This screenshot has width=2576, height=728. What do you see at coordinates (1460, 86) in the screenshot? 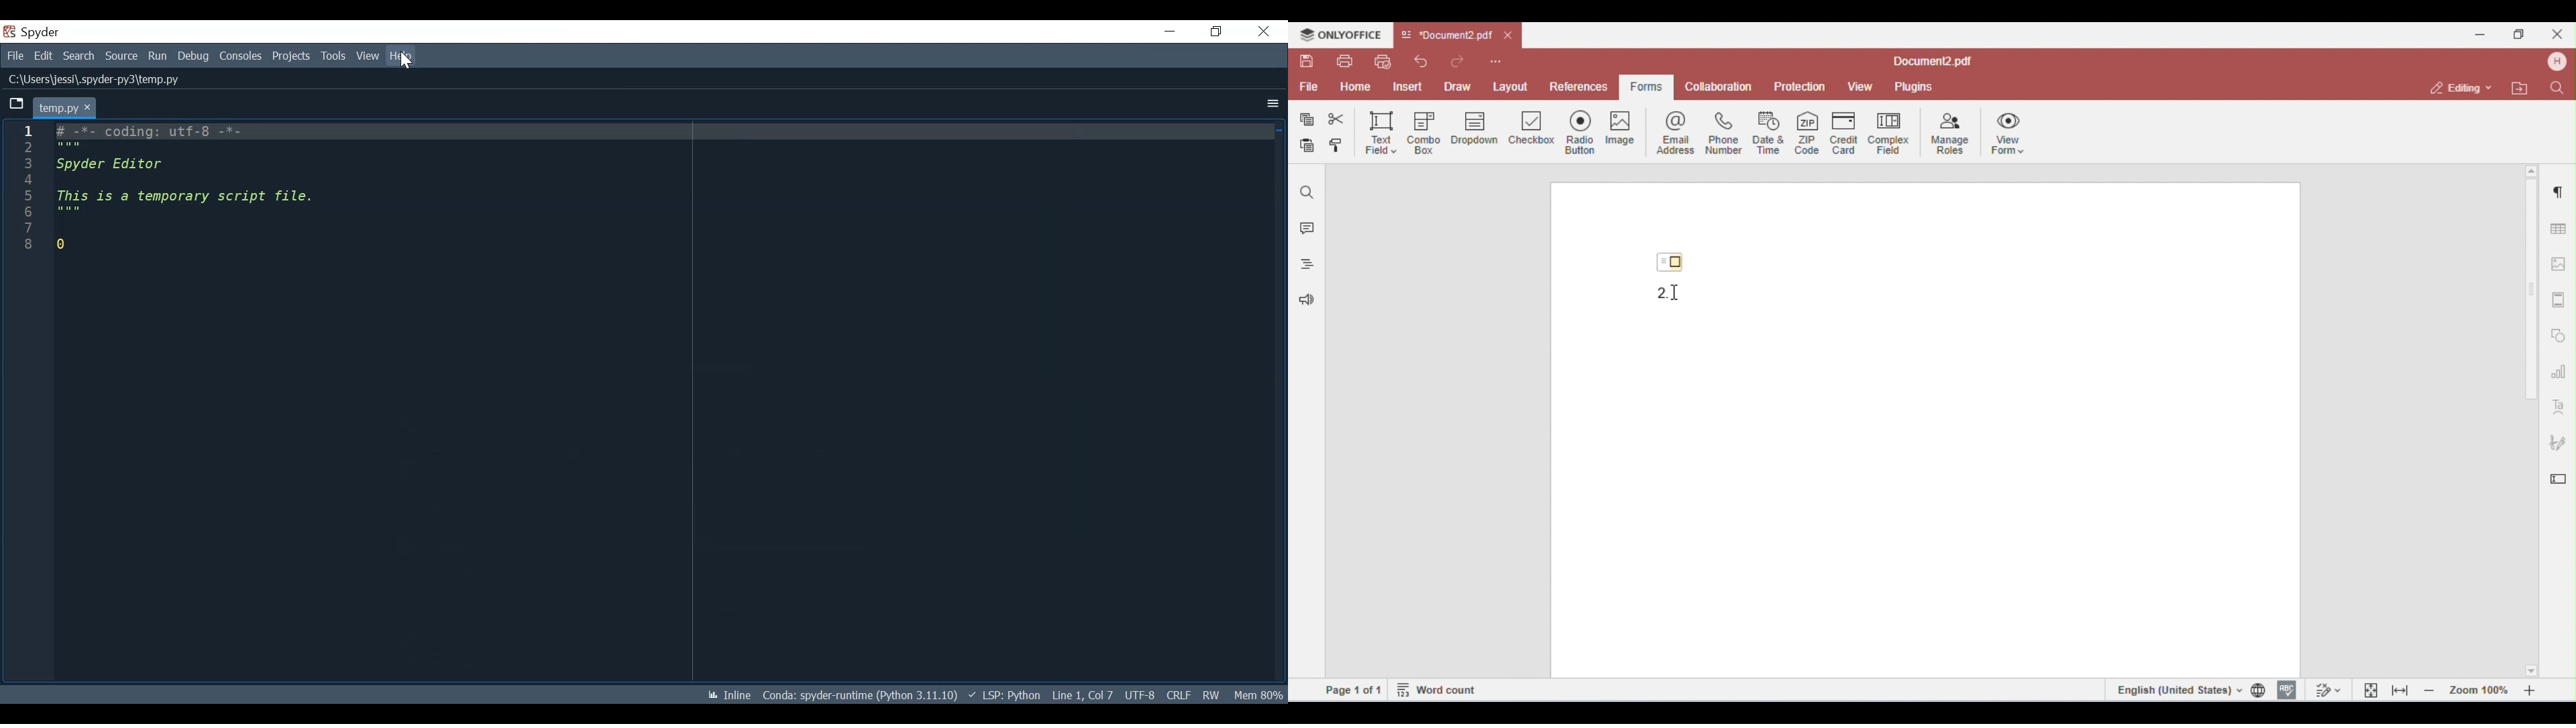
I see `draw` at bounding box center [1460, 86].